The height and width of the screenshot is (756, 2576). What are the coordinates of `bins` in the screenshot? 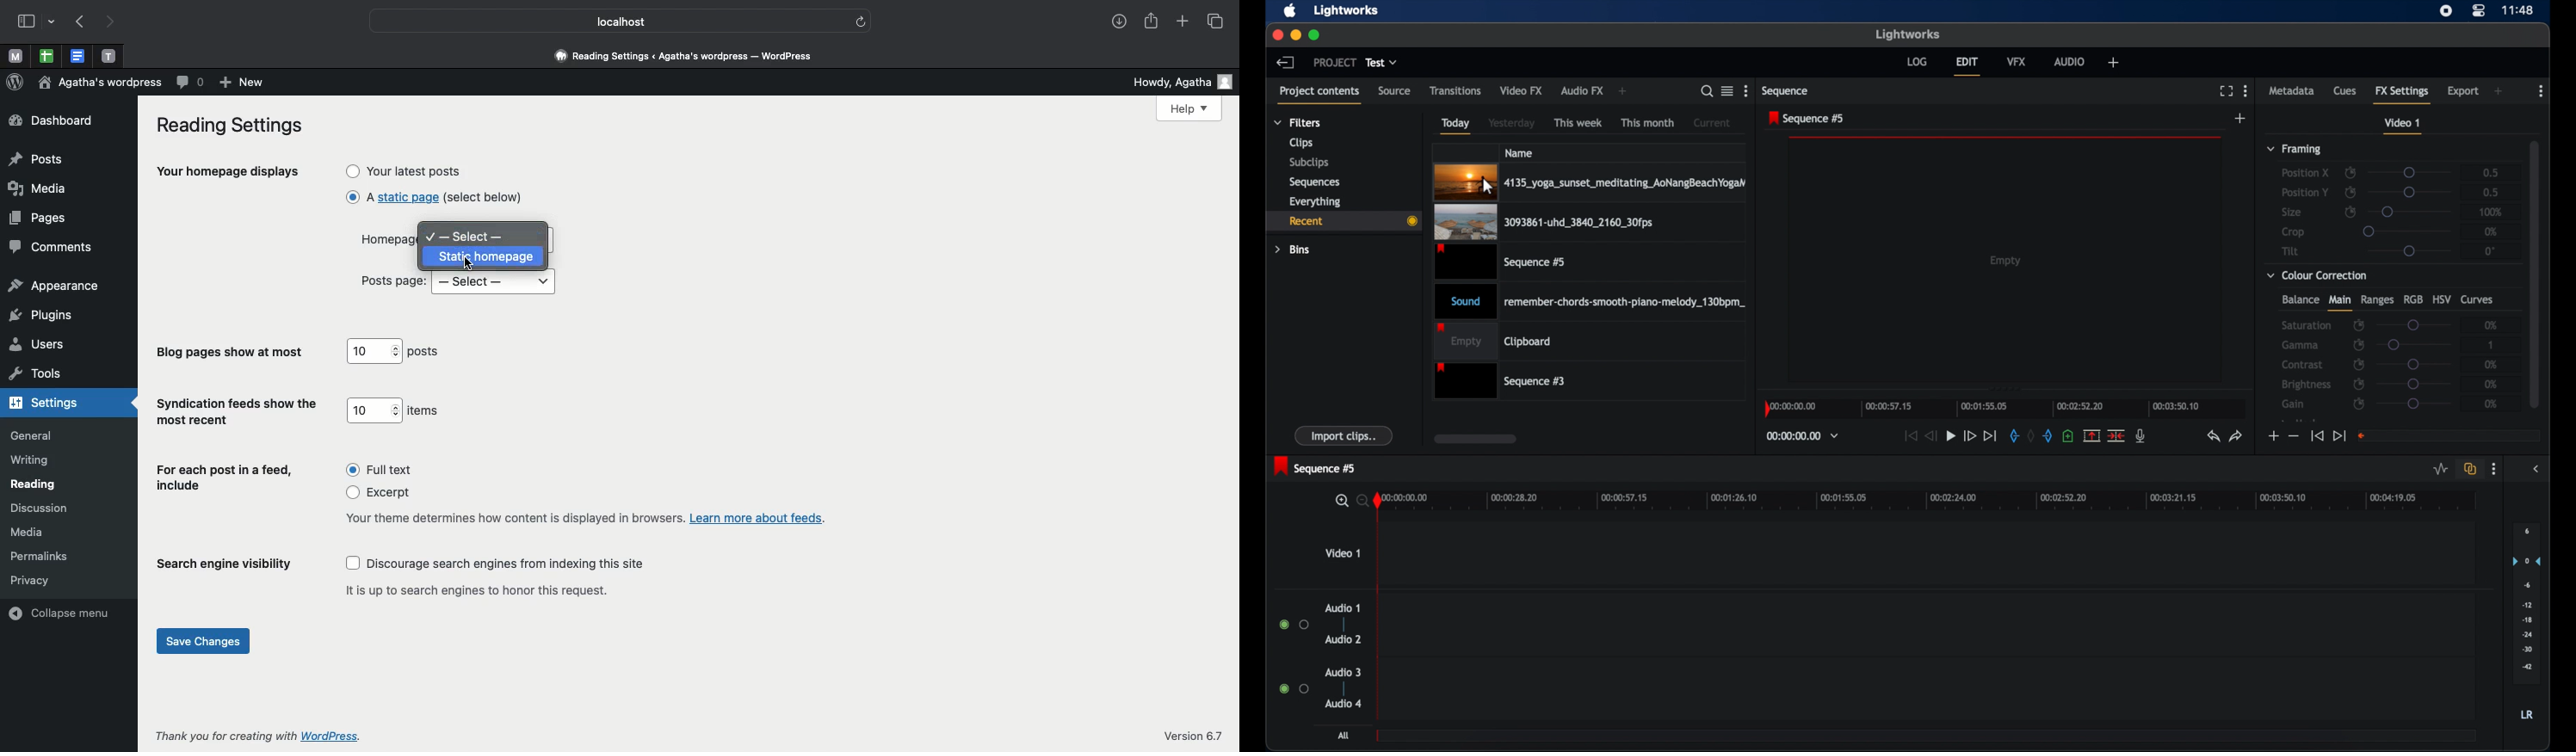 It's located at (1293, 249).